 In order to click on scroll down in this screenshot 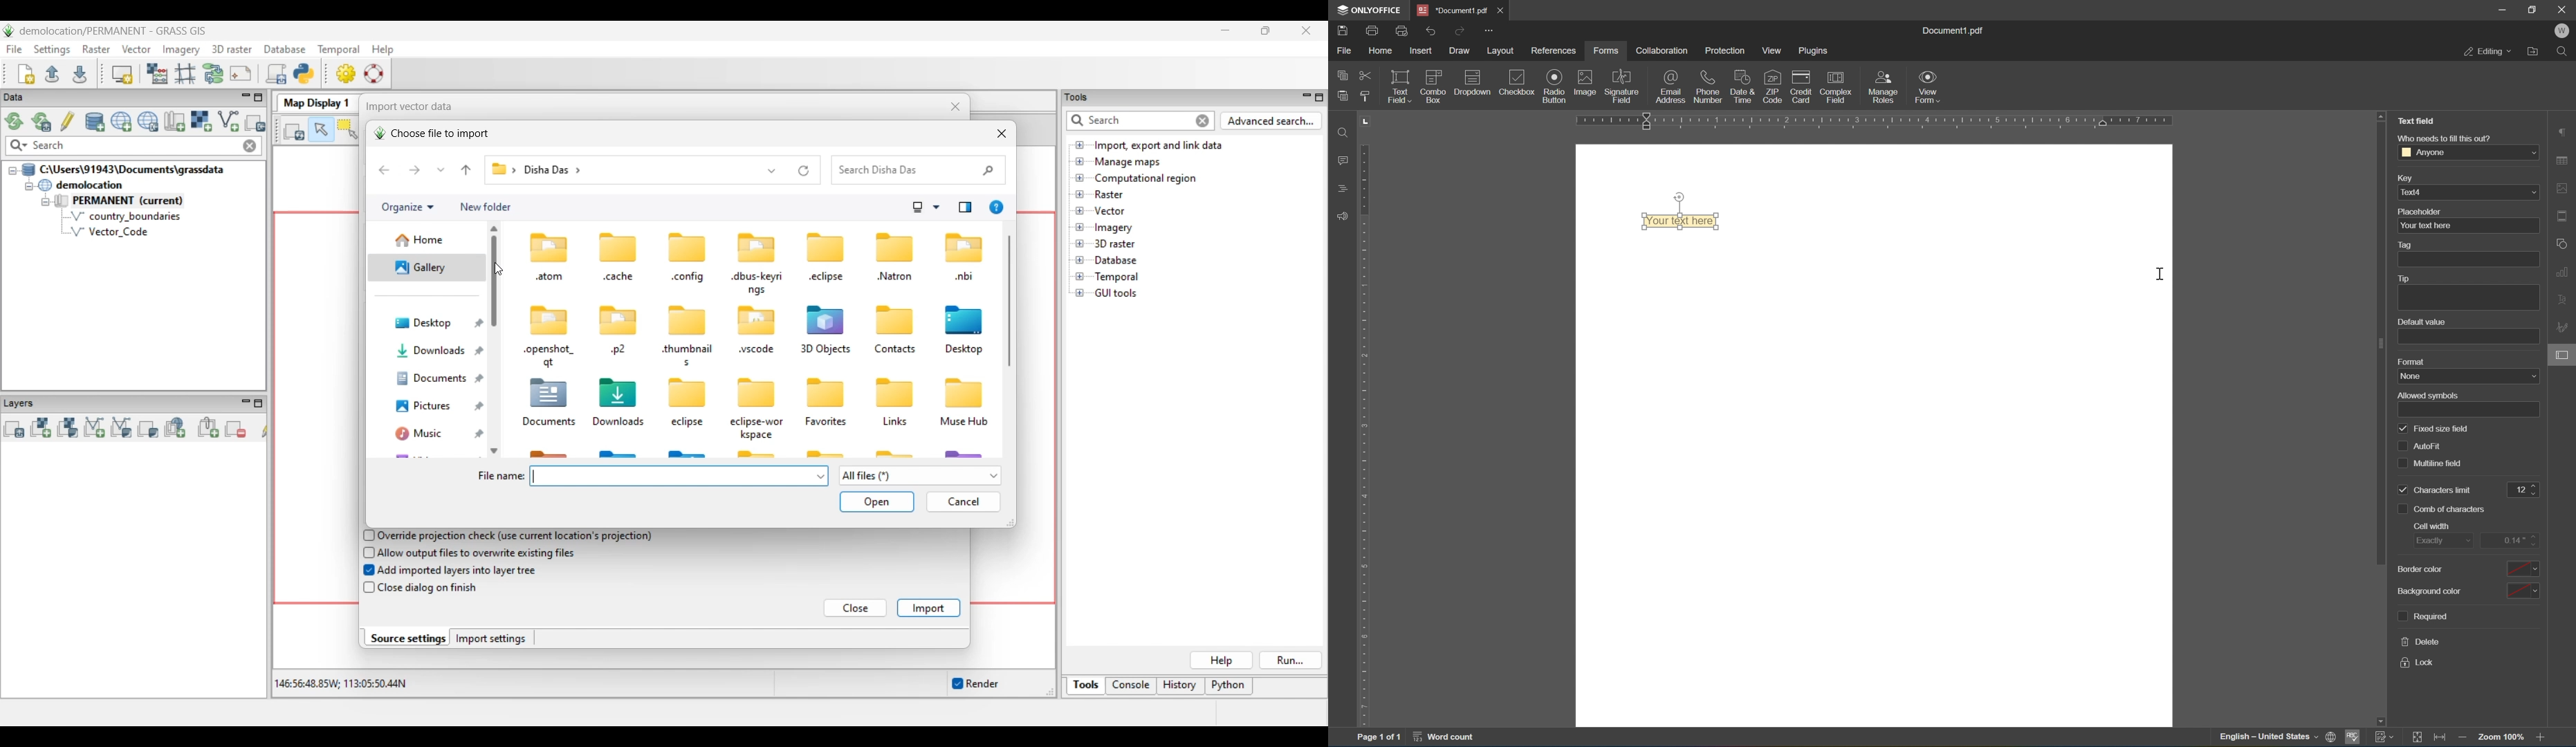, I will do `click(2383, 719)`.